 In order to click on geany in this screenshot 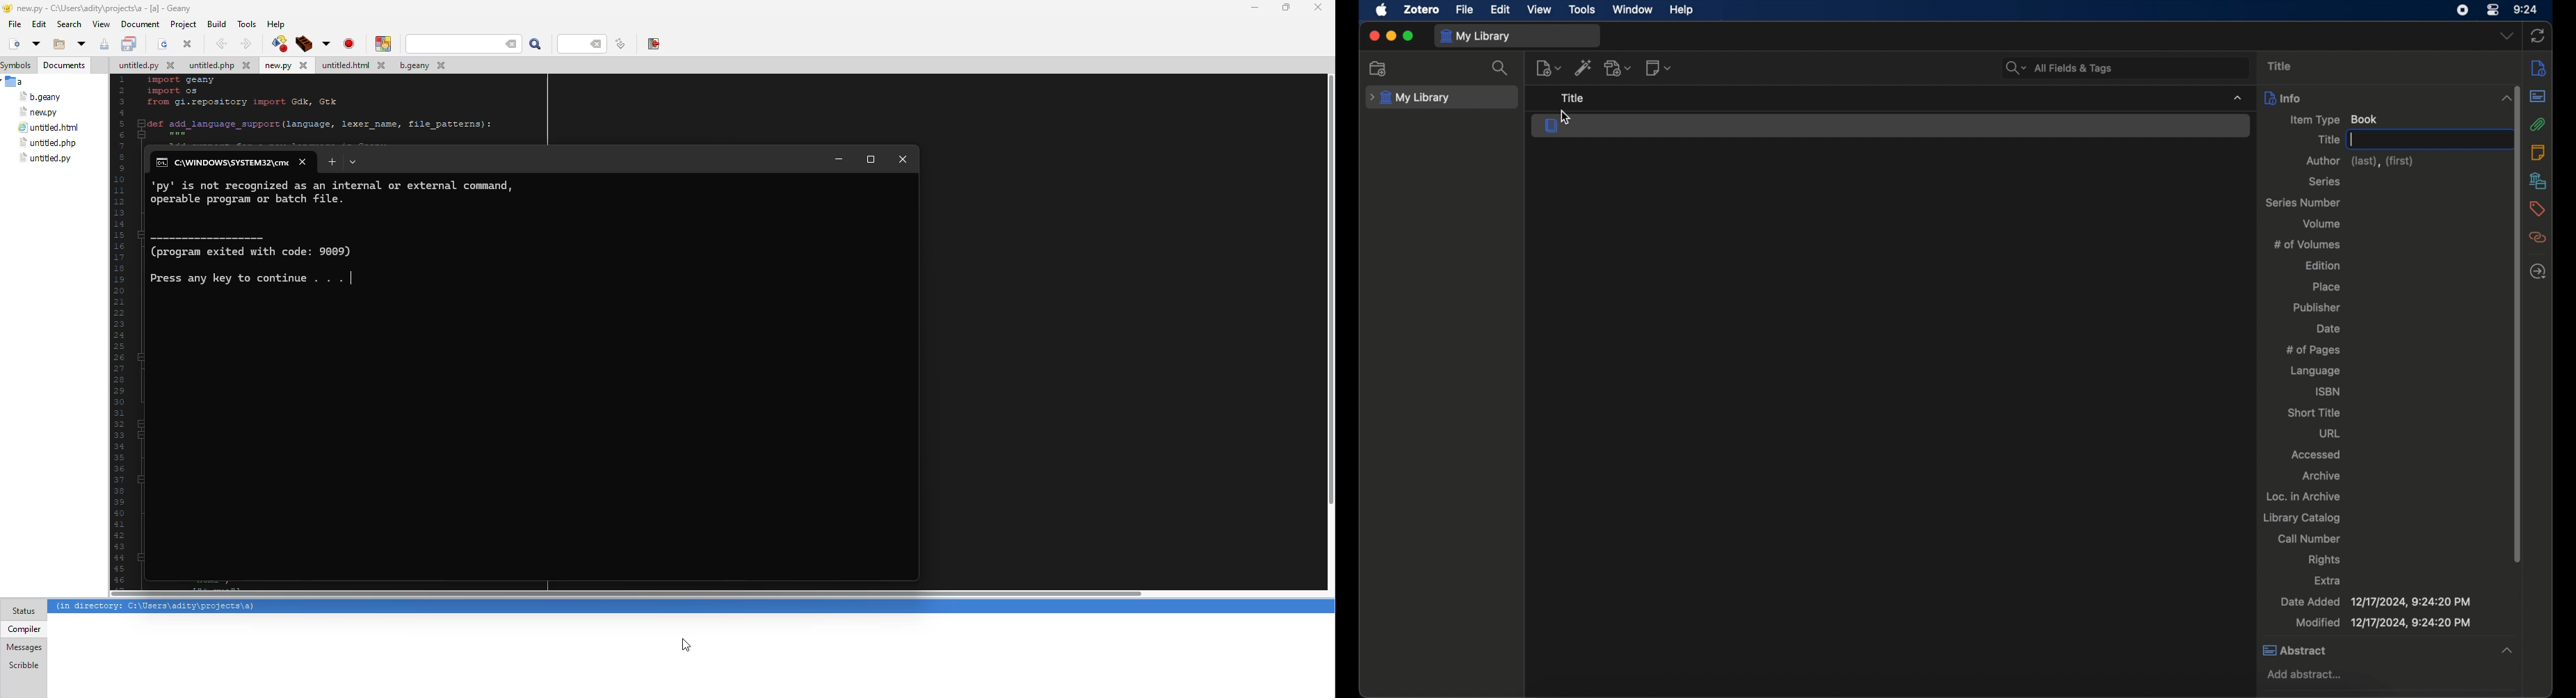, I will do `click(101, 10)`.